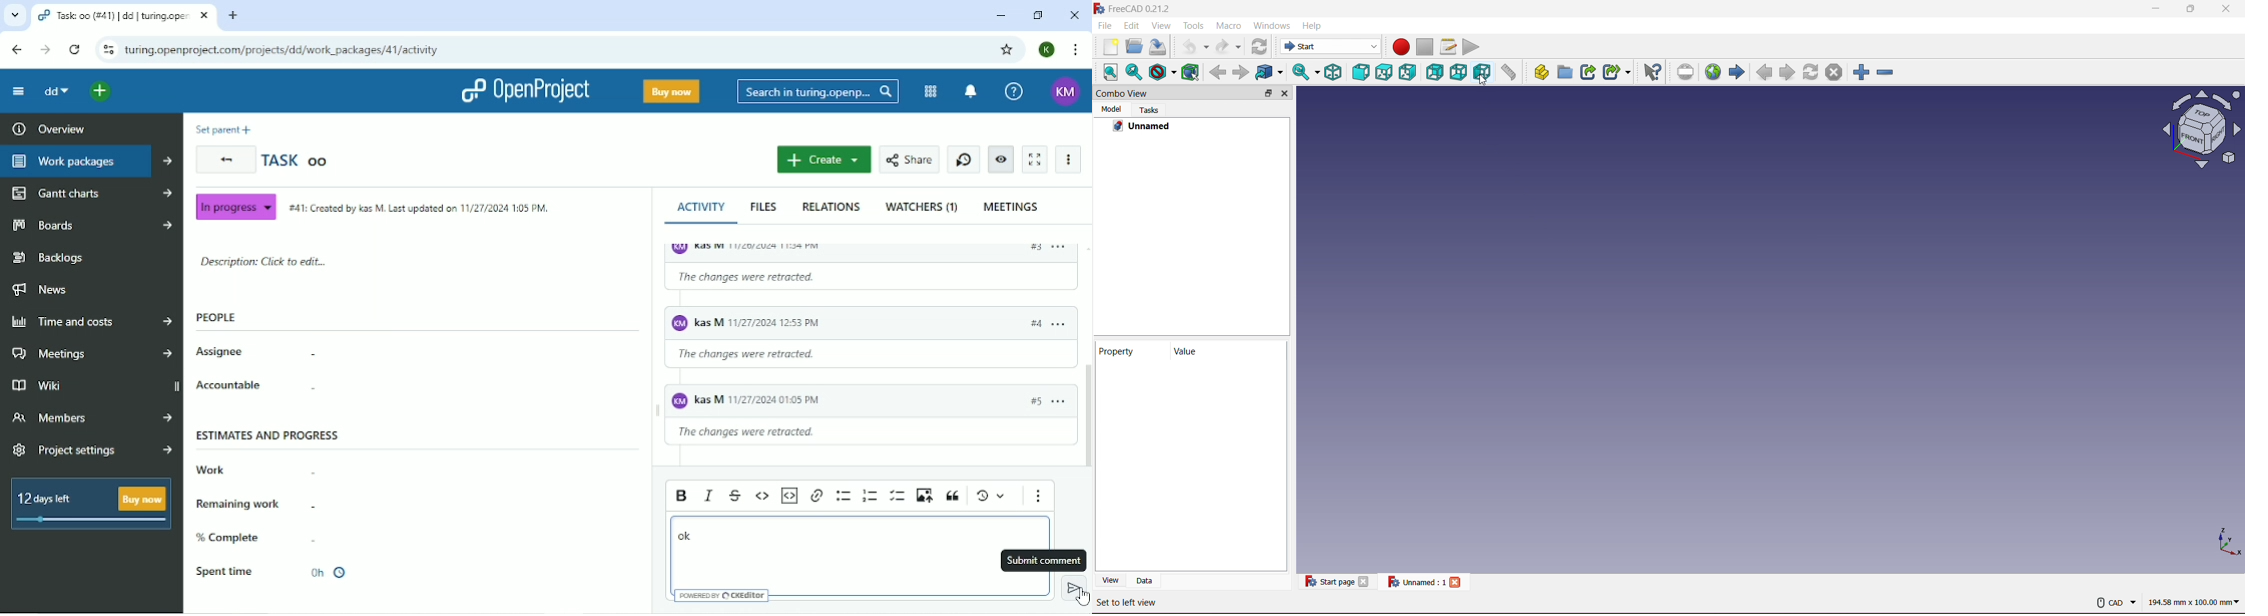 The width and height of the screenshot is (2268, 616). Describe the element at coordinates (823, 160) in the screenshot. I see `Create` at that location.